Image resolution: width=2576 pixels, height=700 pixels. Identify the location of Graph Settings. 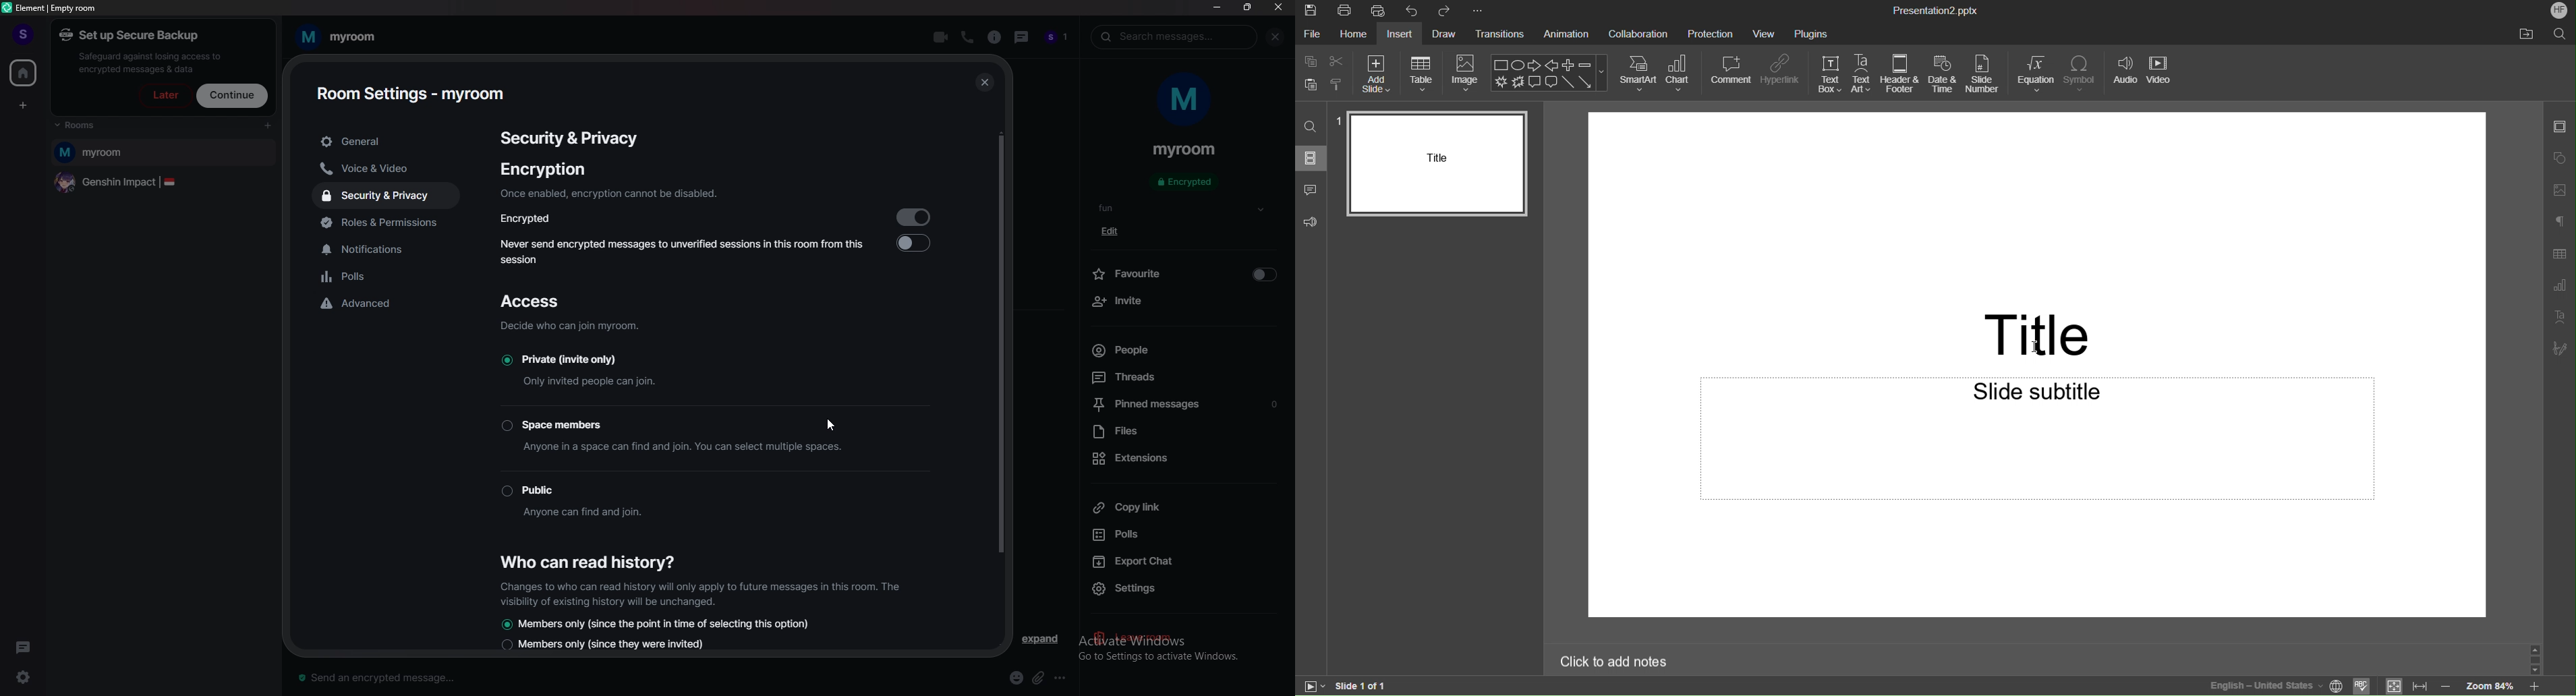
(2560, 285).